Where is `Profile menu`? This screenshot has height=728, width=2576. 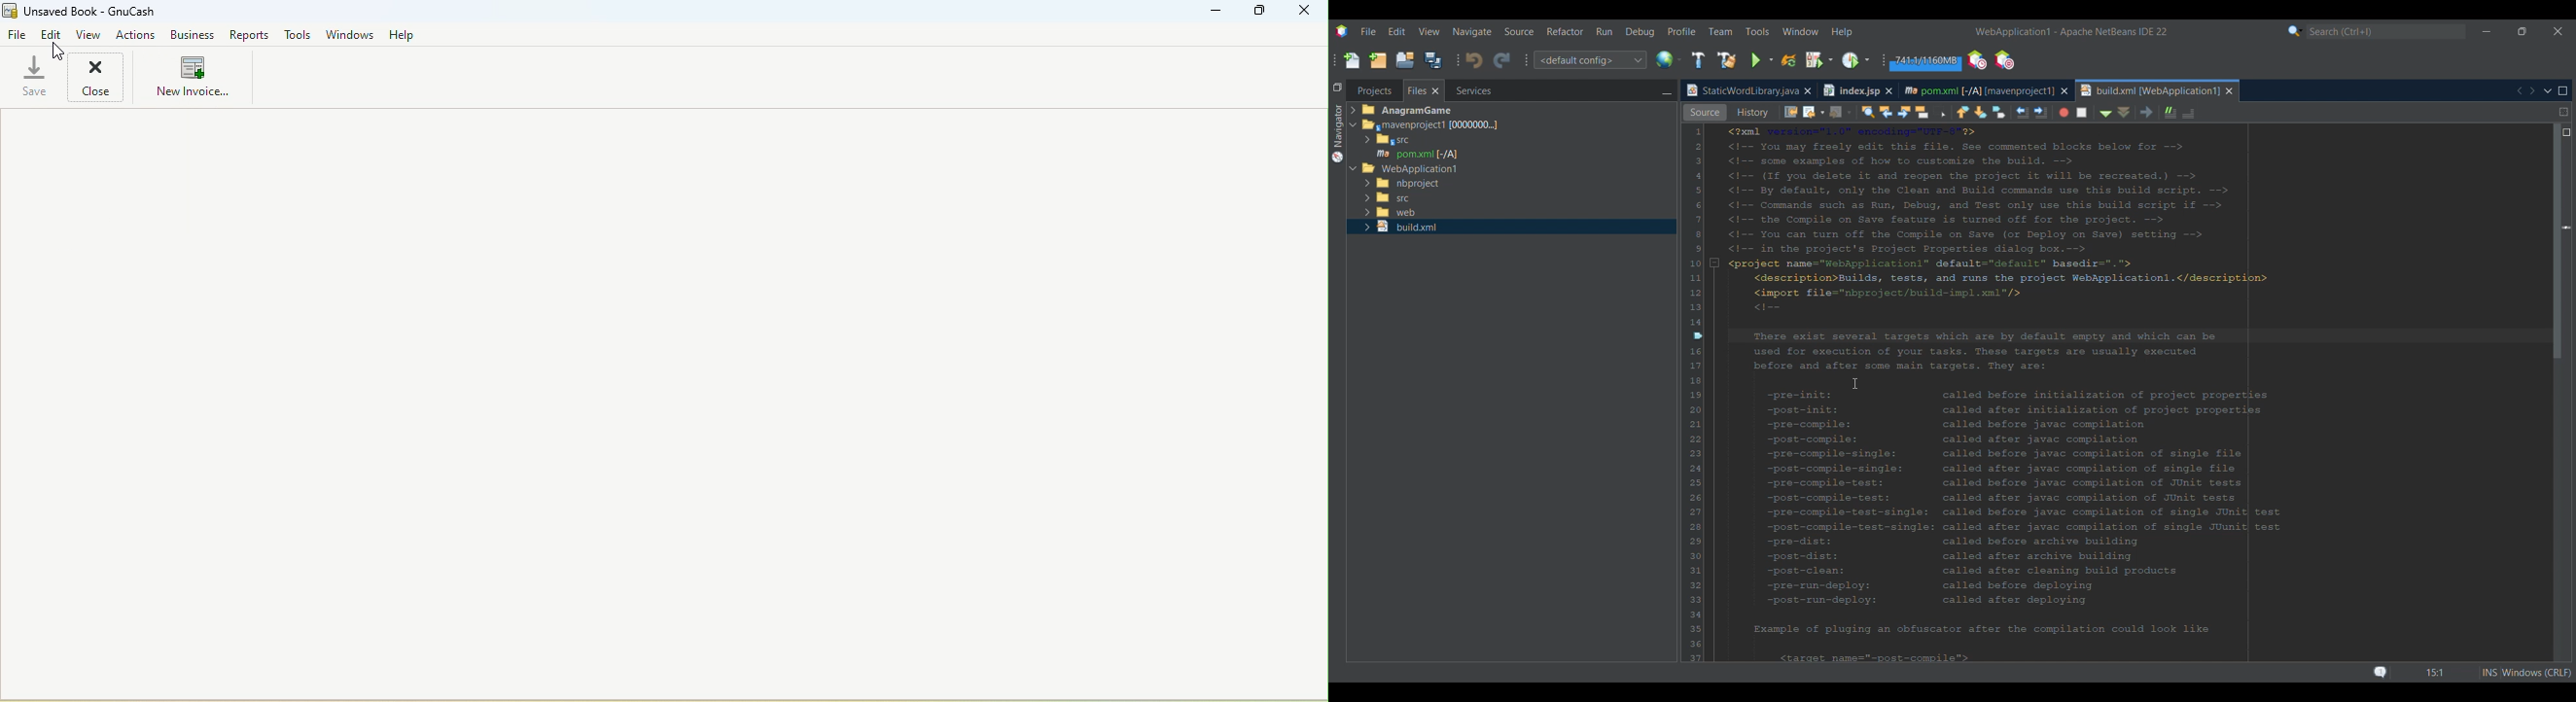
Profile menu is located at coordinates (1682, 31).